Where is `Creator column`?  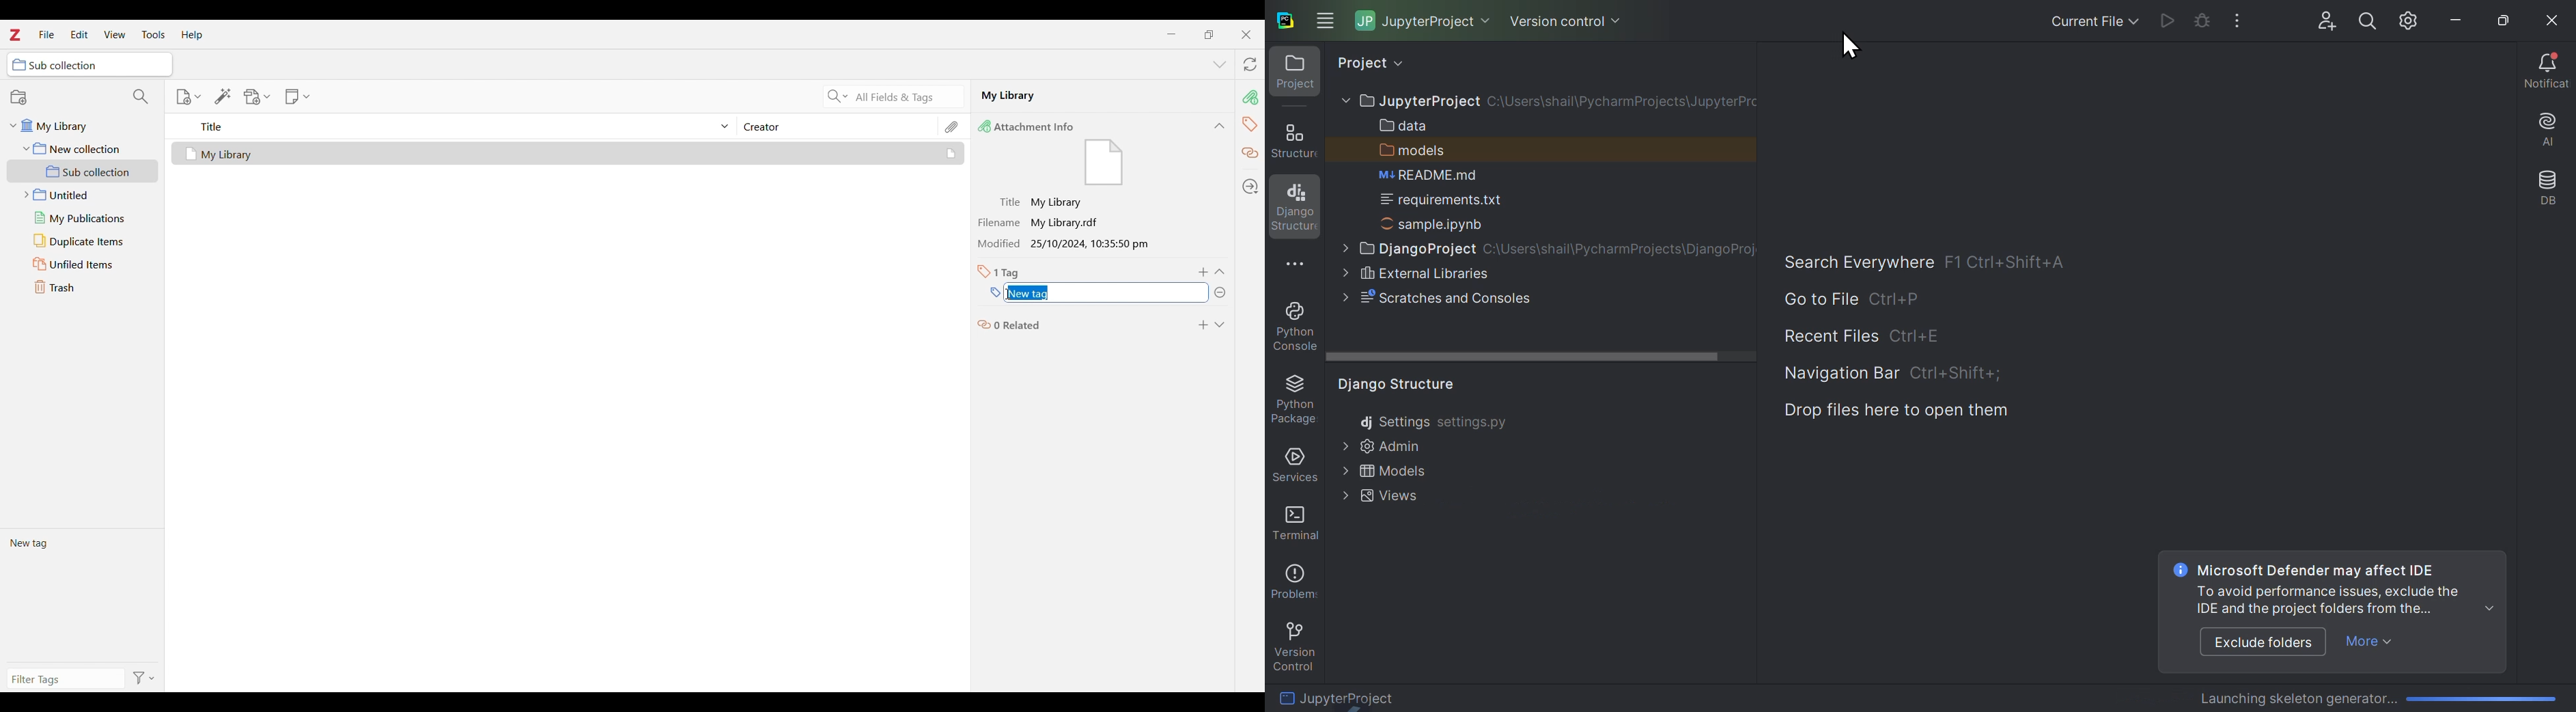
Creator column is located at coordinates (837, 126).